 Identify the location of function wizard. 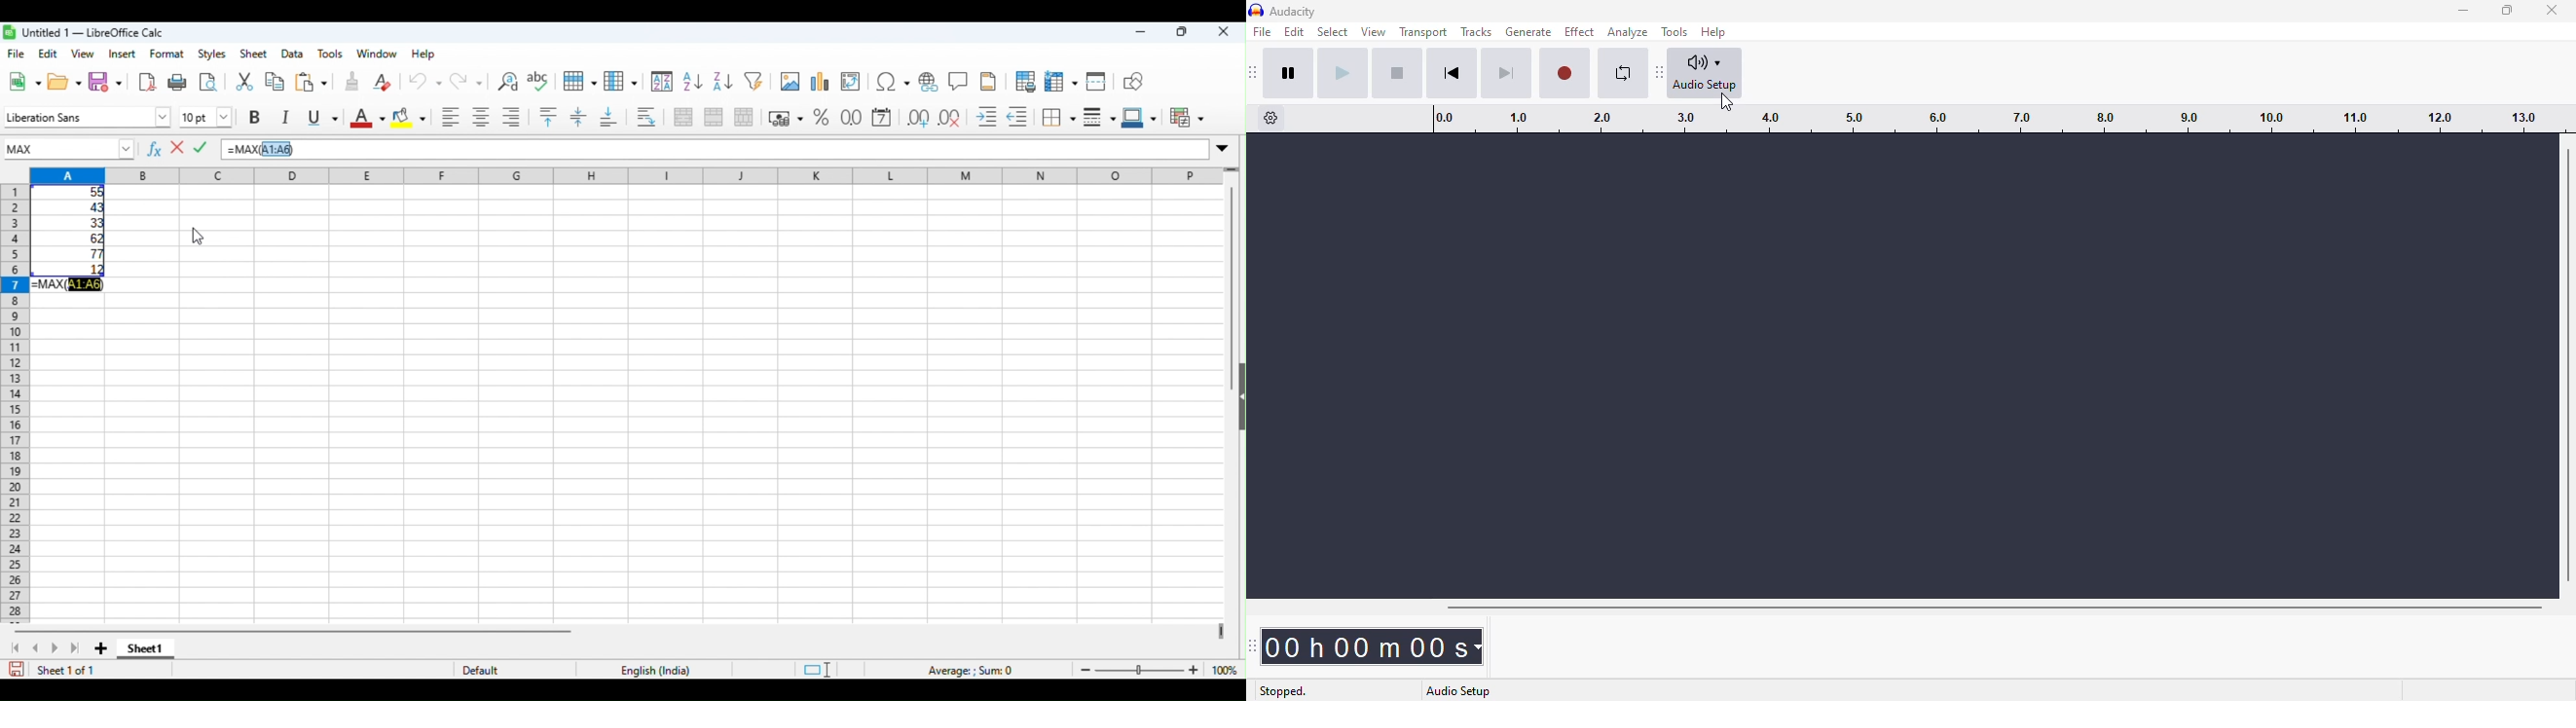
(153, 150).